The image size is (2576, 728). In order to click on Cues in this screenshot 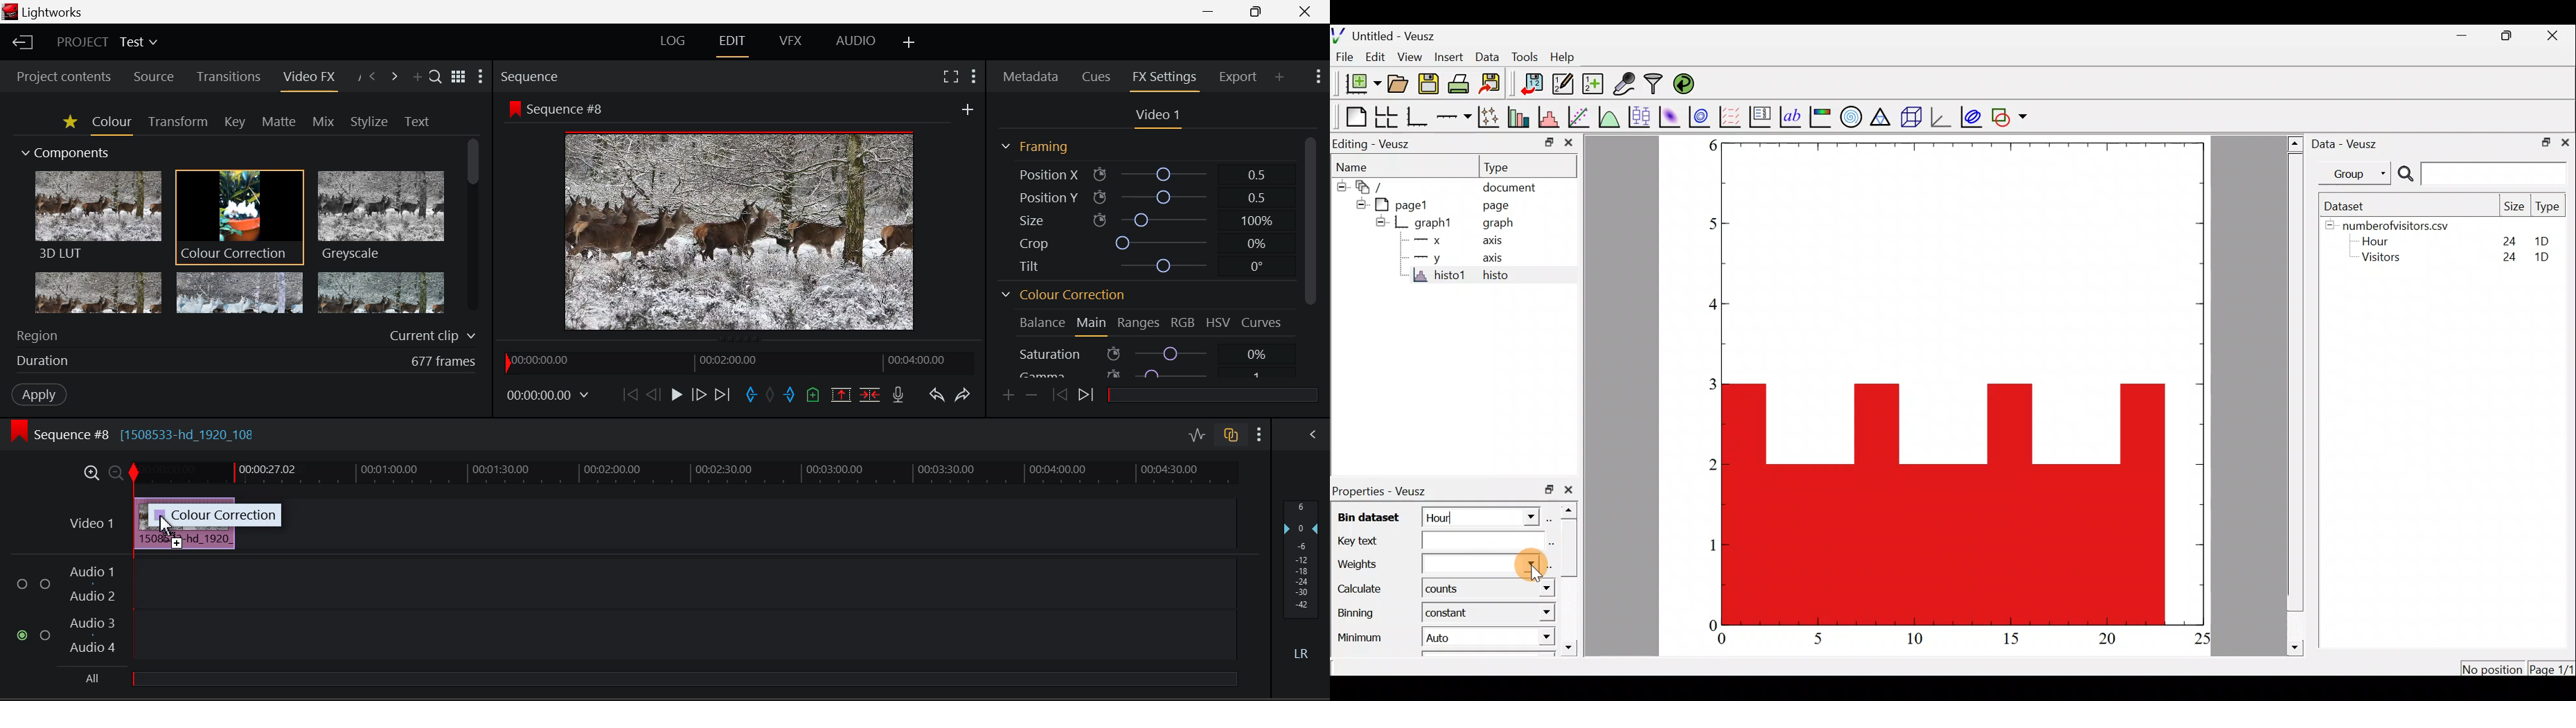, I will do `click(1096, 77)`.